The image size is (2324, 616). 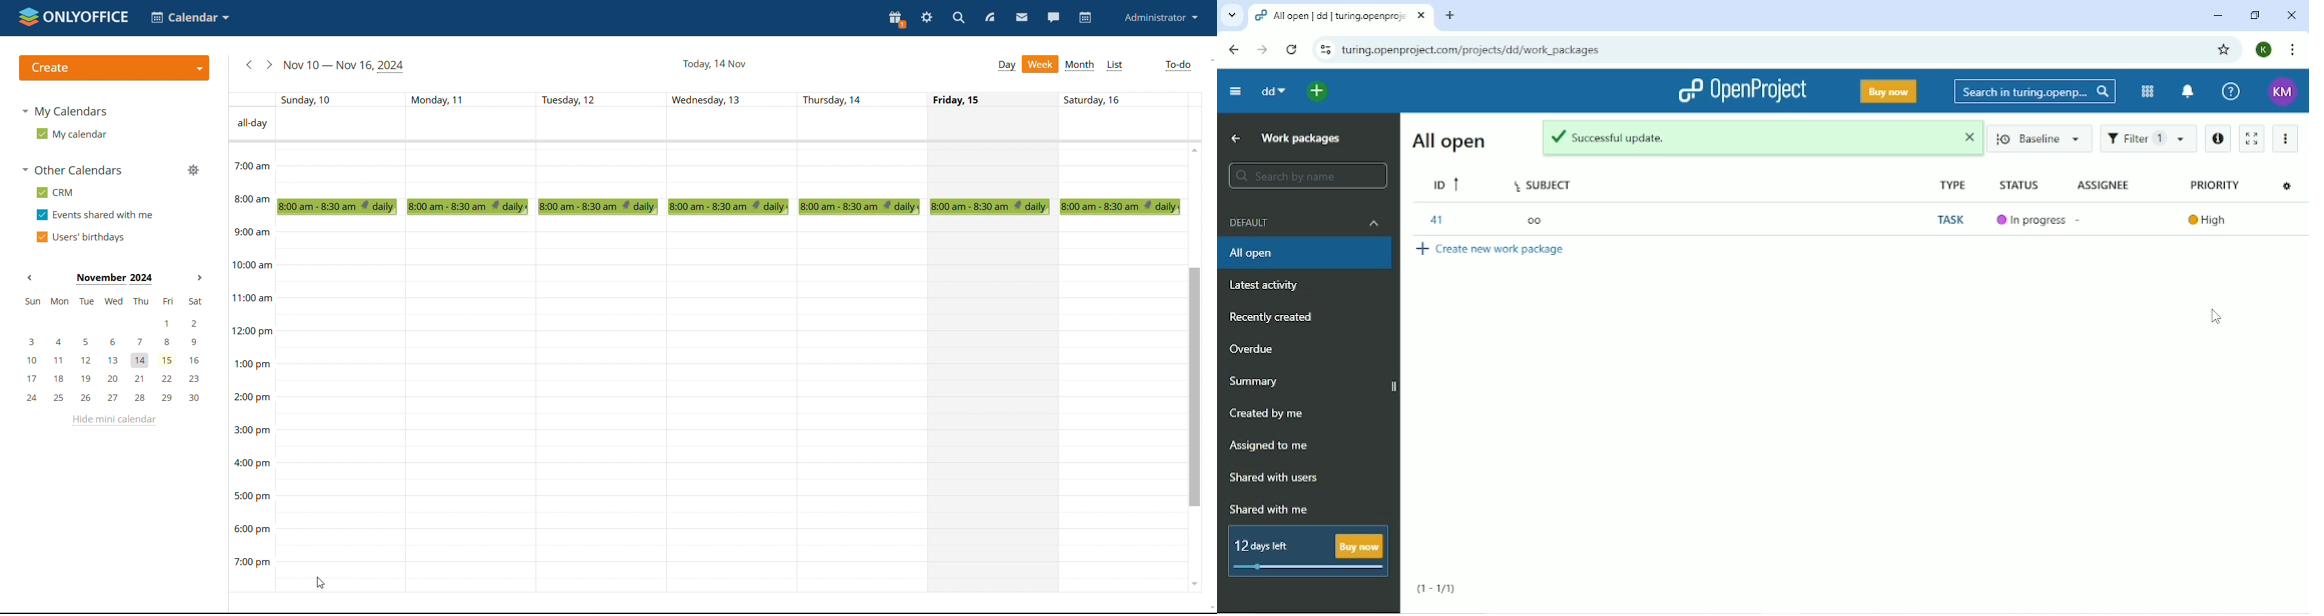 I want to click on Restore down, so click(x=2256, y=16).